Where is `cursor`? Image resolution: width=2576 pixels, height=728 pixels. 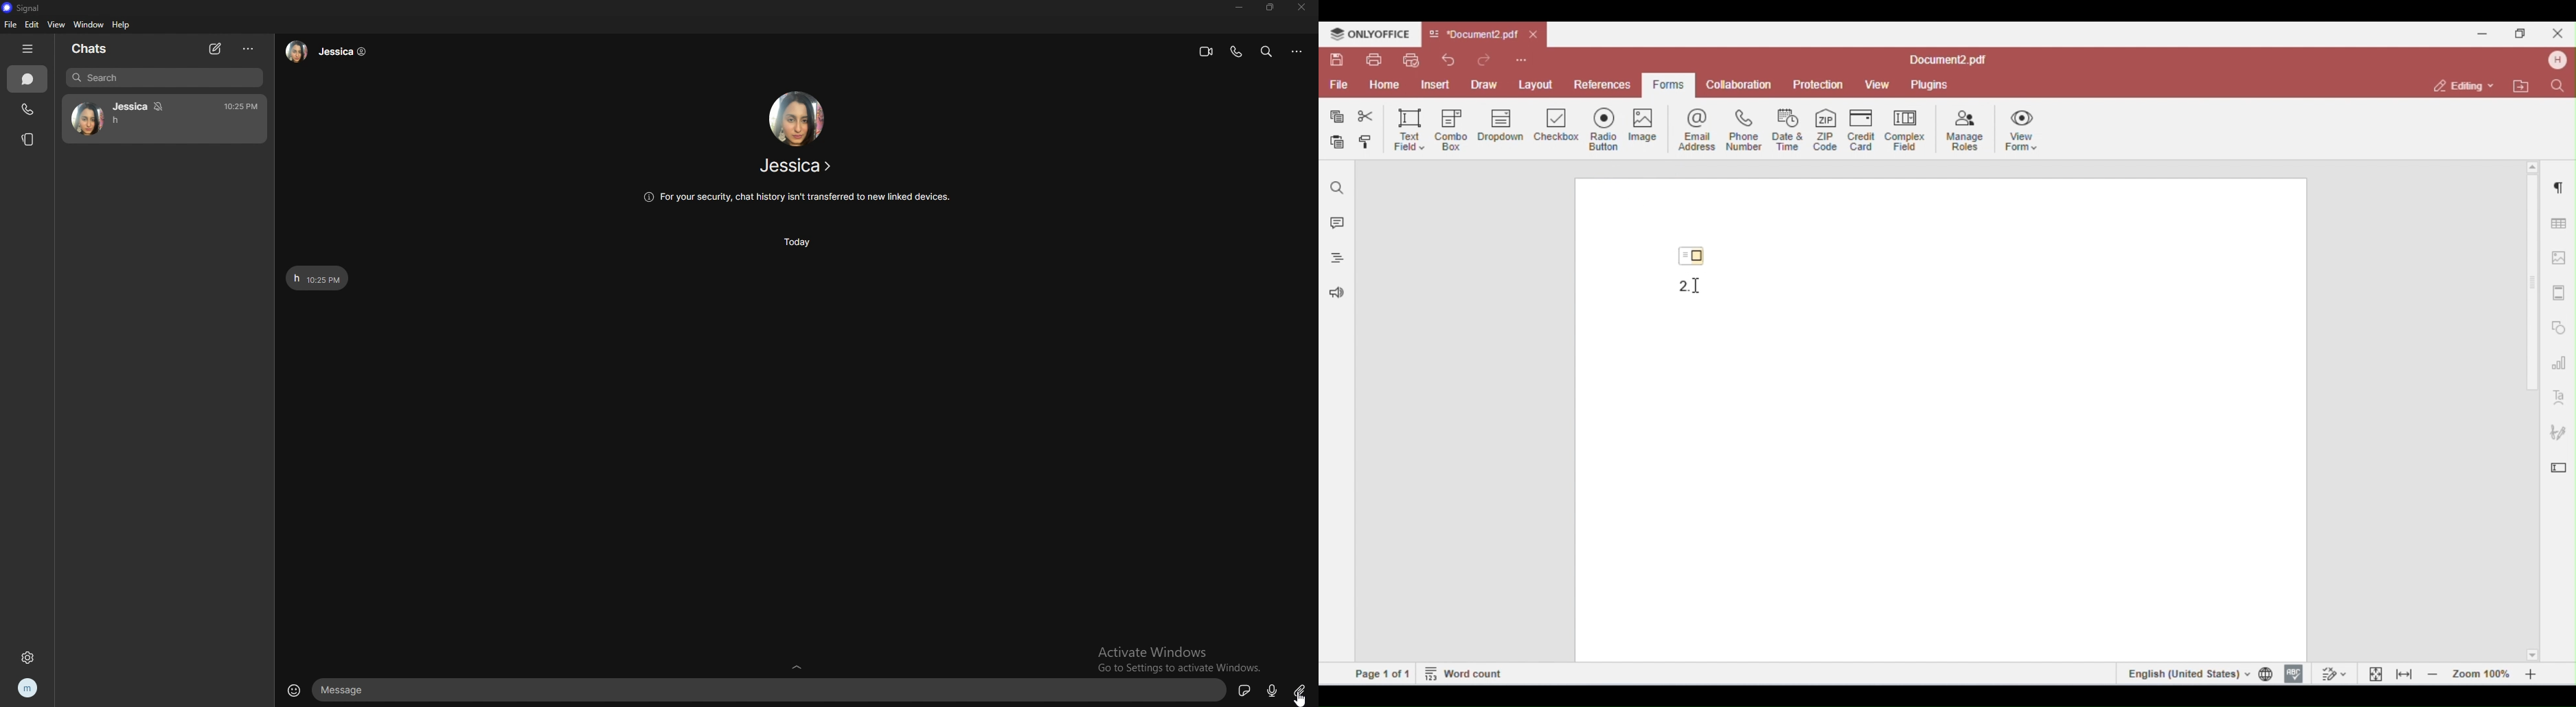
cursor is located at coordinates (1301, 698).